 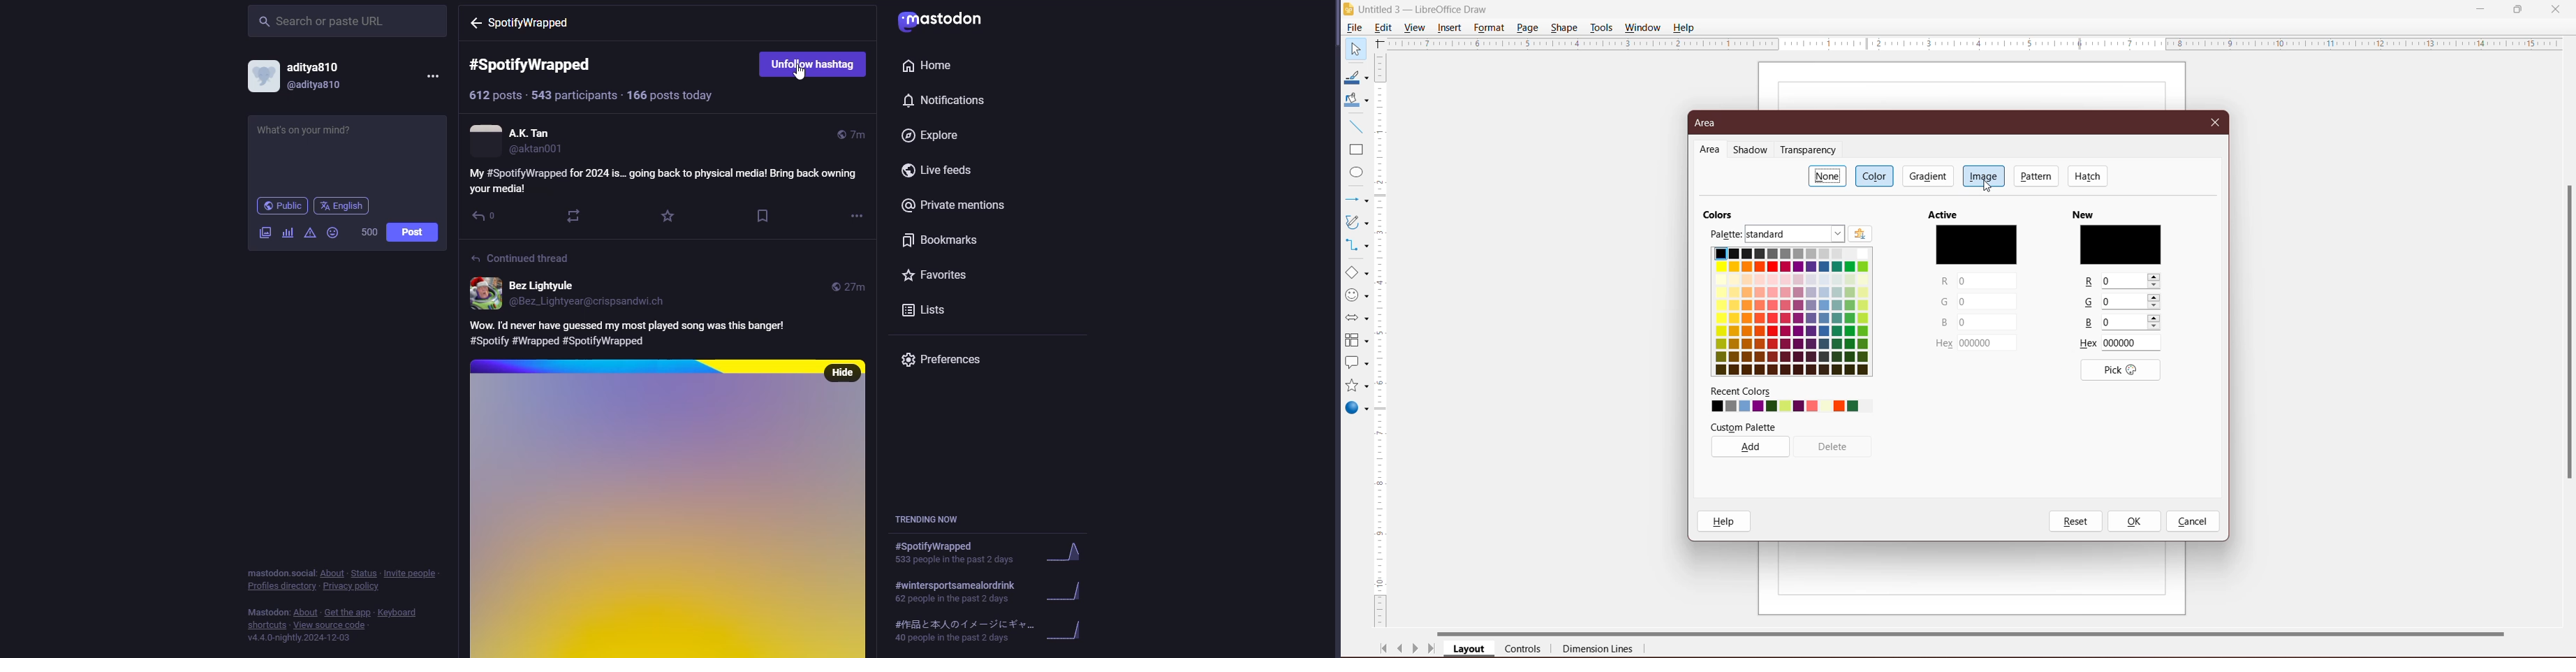 What do you see at coordinates (340, 604) in the screenshot?
I see `info` at bounding box center [340, 604].